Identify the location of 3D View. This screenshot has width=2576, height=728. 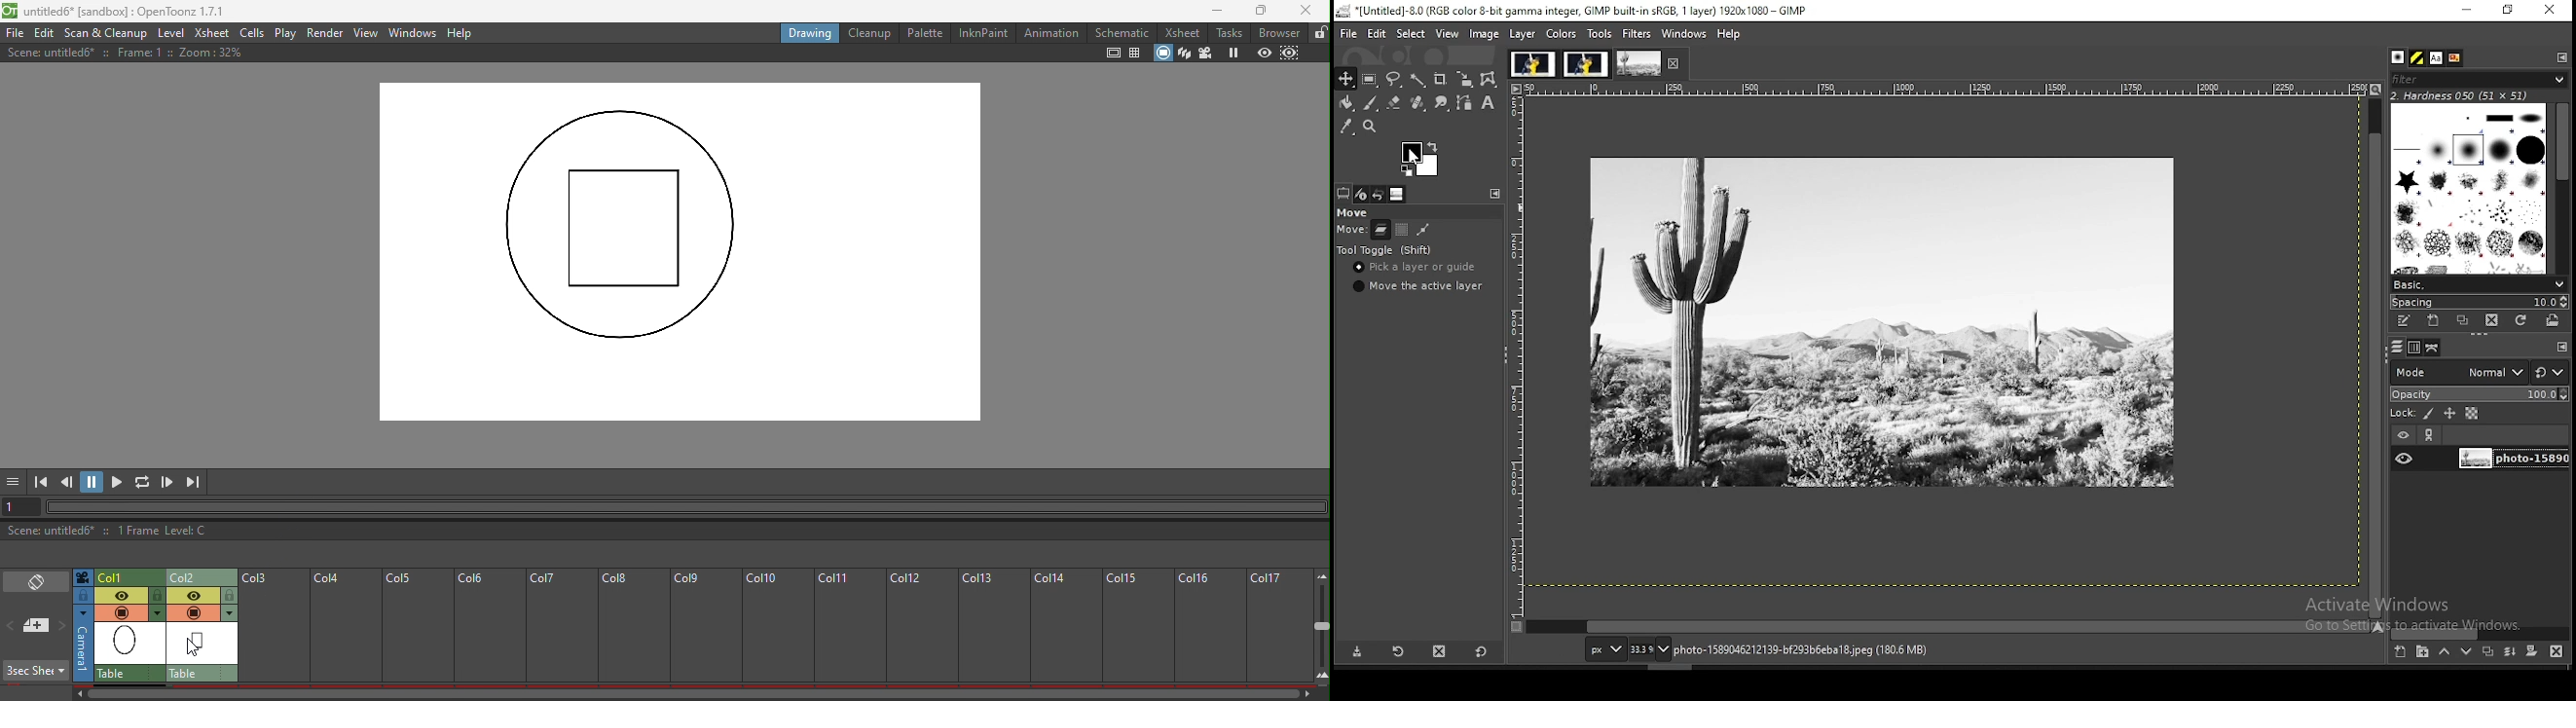
(1184, 54).